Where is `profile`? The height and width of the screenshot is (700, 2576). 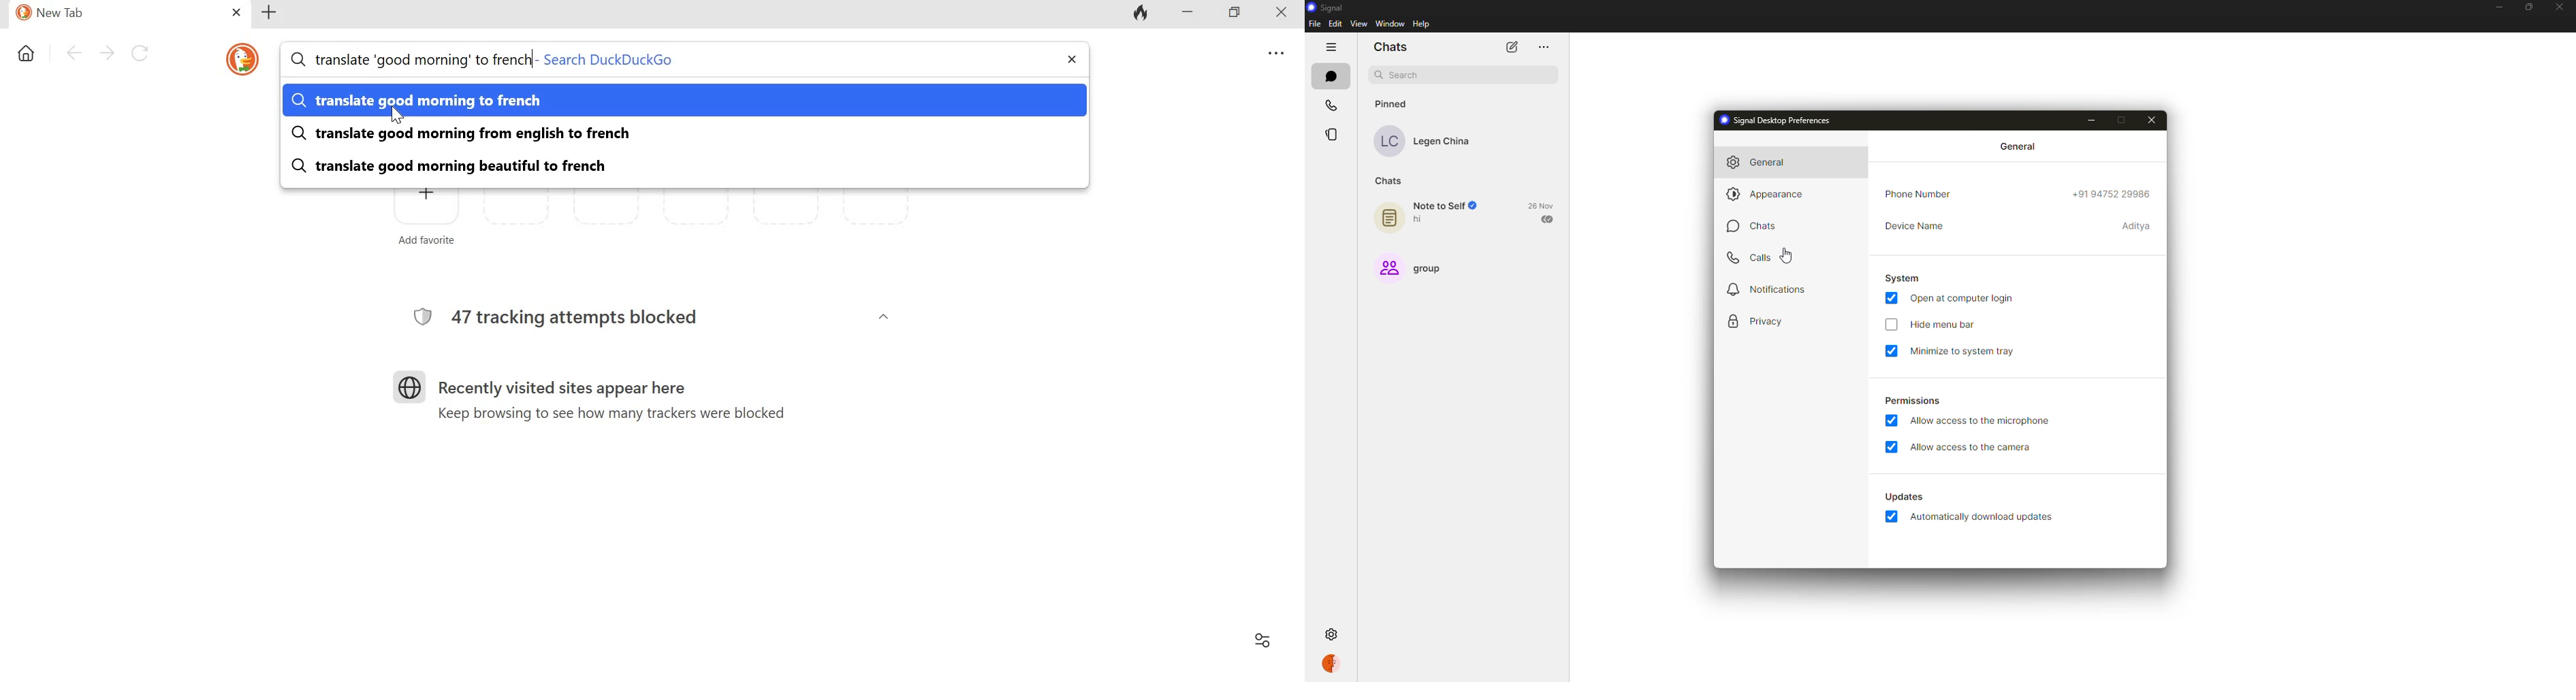
profile is located at coordinates (1330, 664).